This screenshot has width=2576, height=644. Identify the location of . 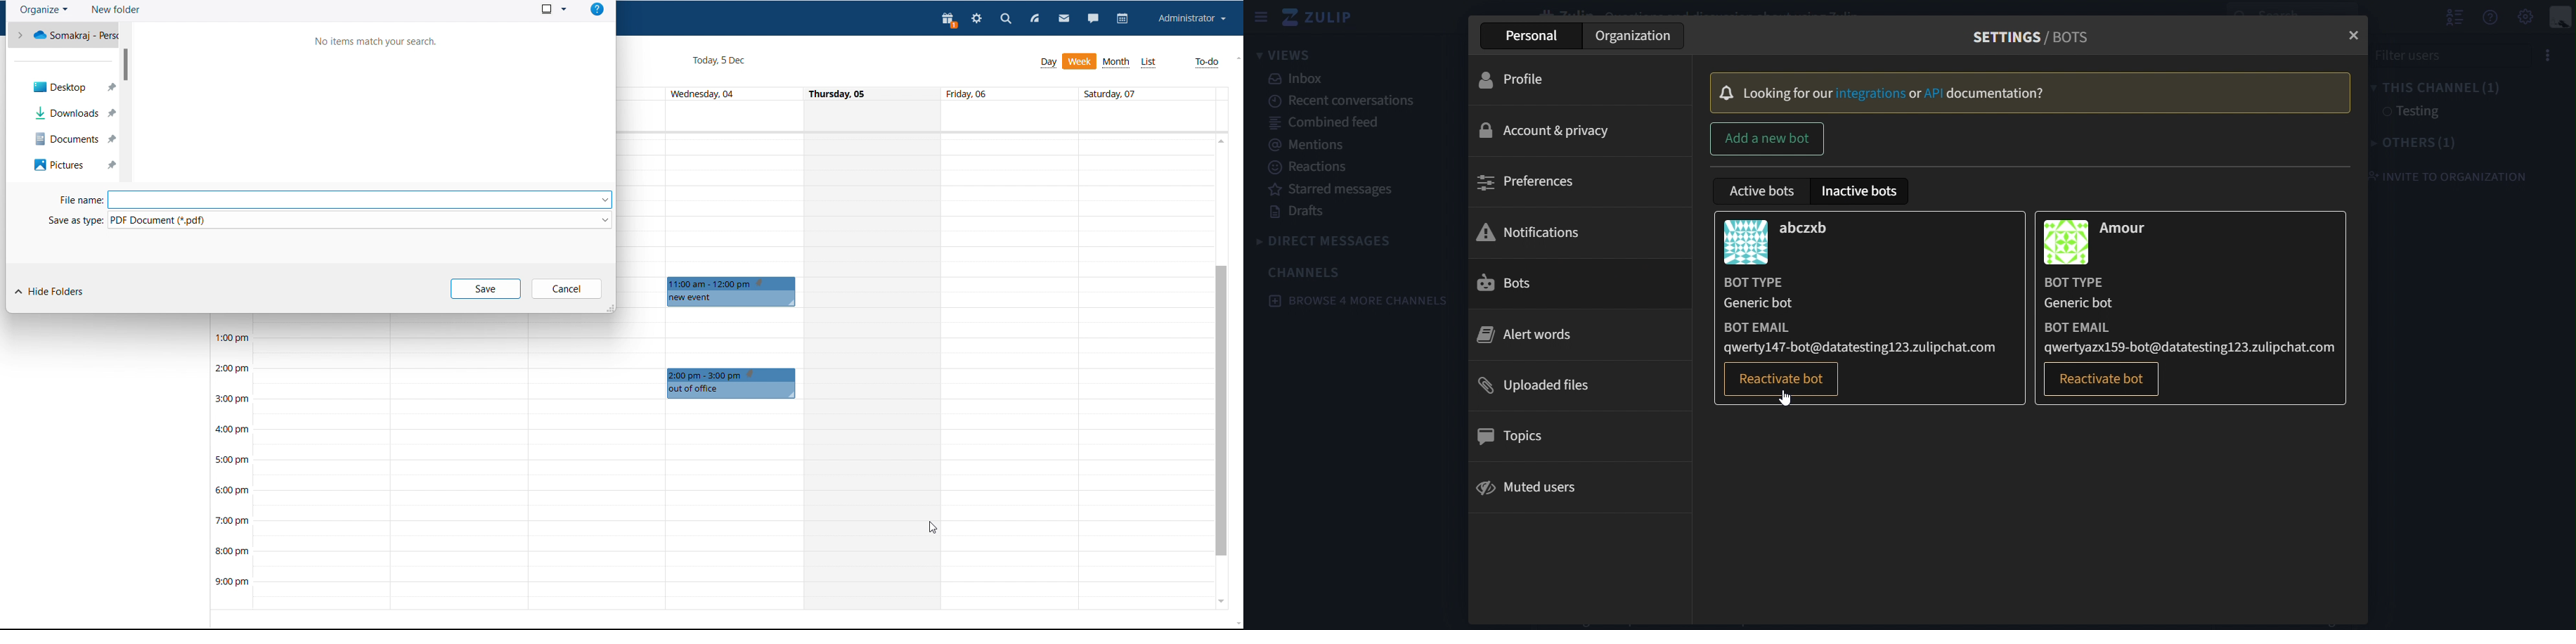
(74, 141).